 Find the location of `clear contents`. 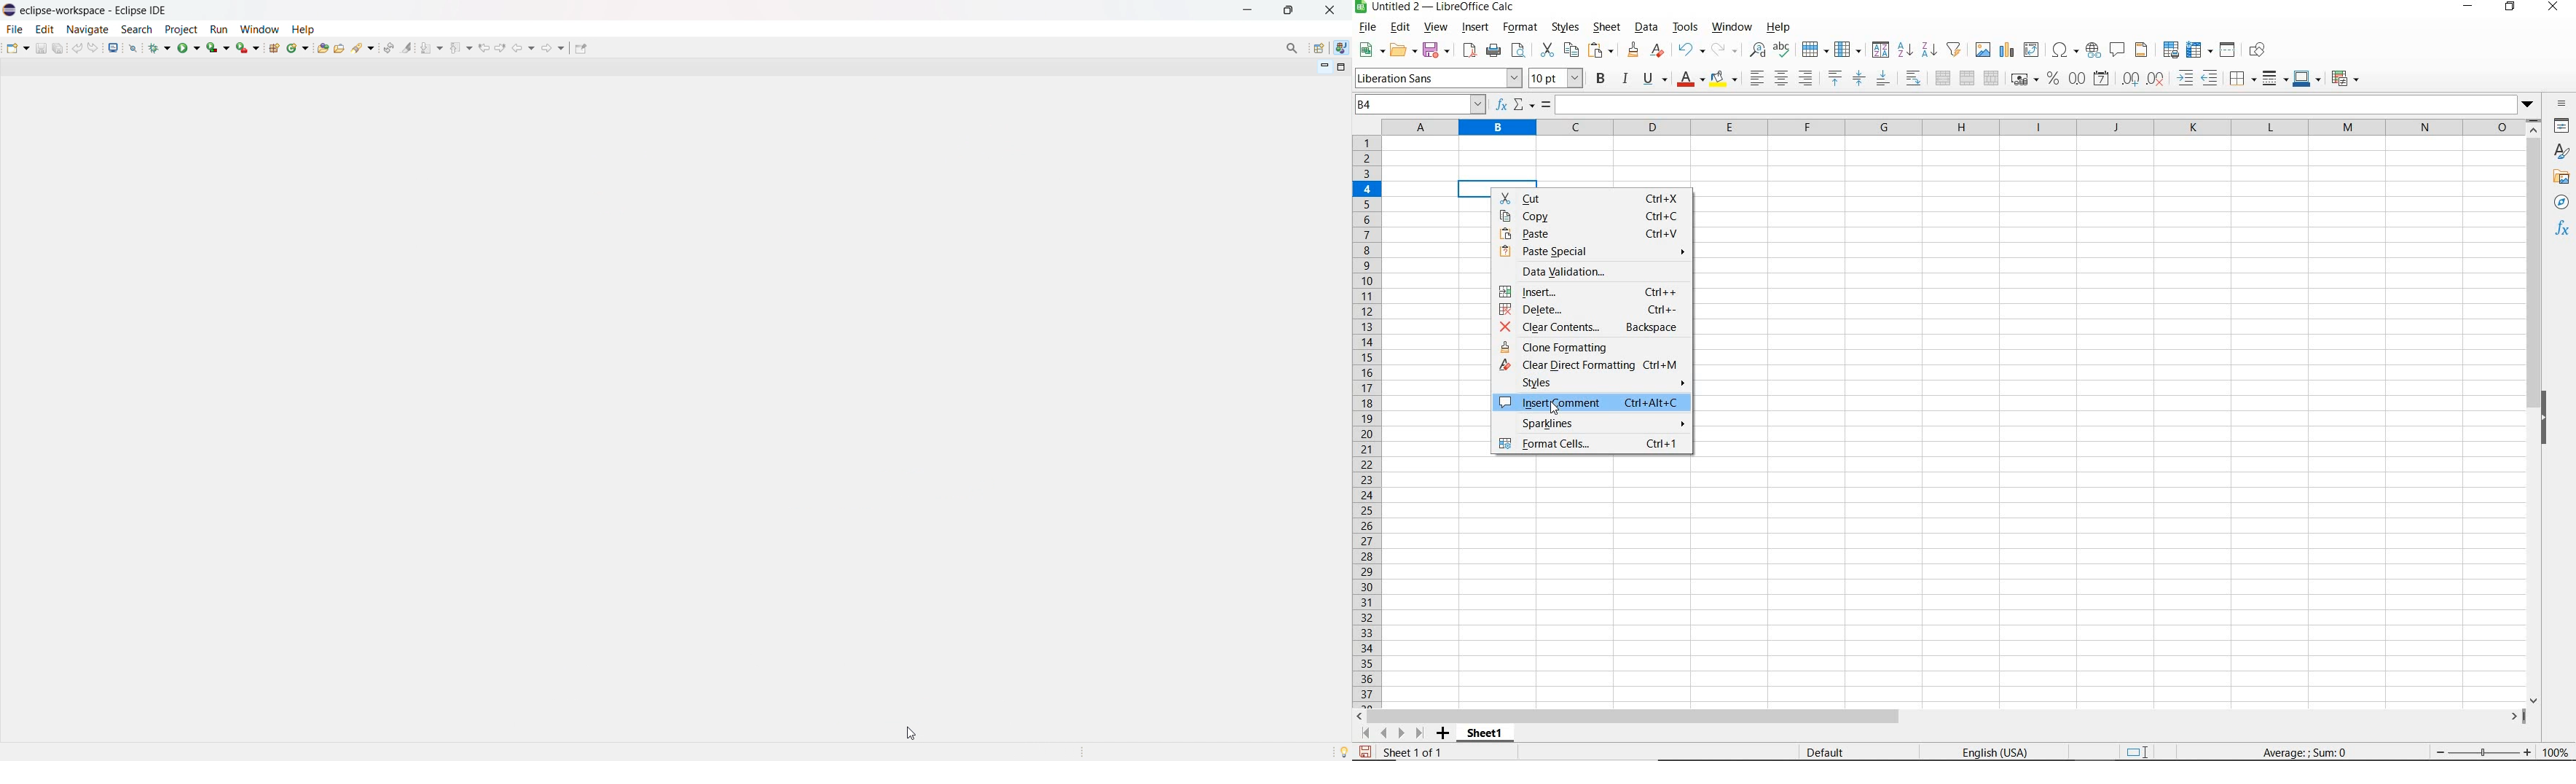

clear contents is located at coordinates (1592, 329).